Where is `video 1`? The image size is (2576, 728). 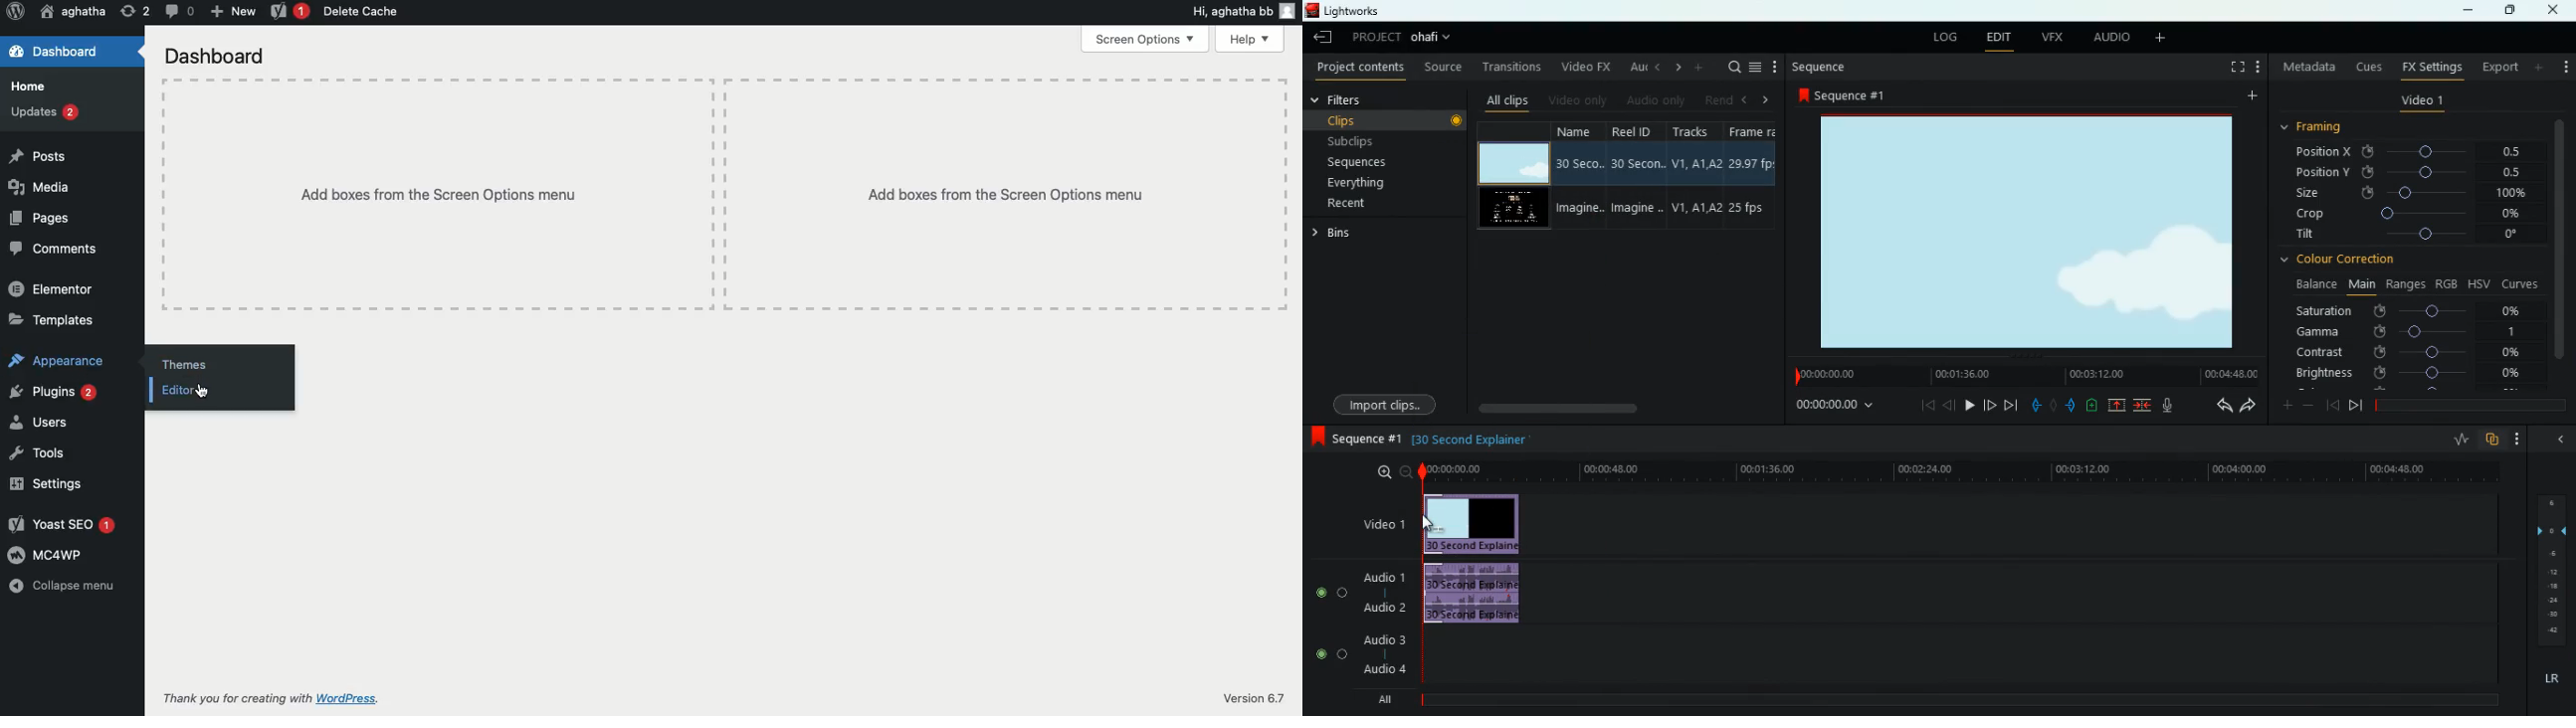
video 1 is located at coordinates (1381, 523).